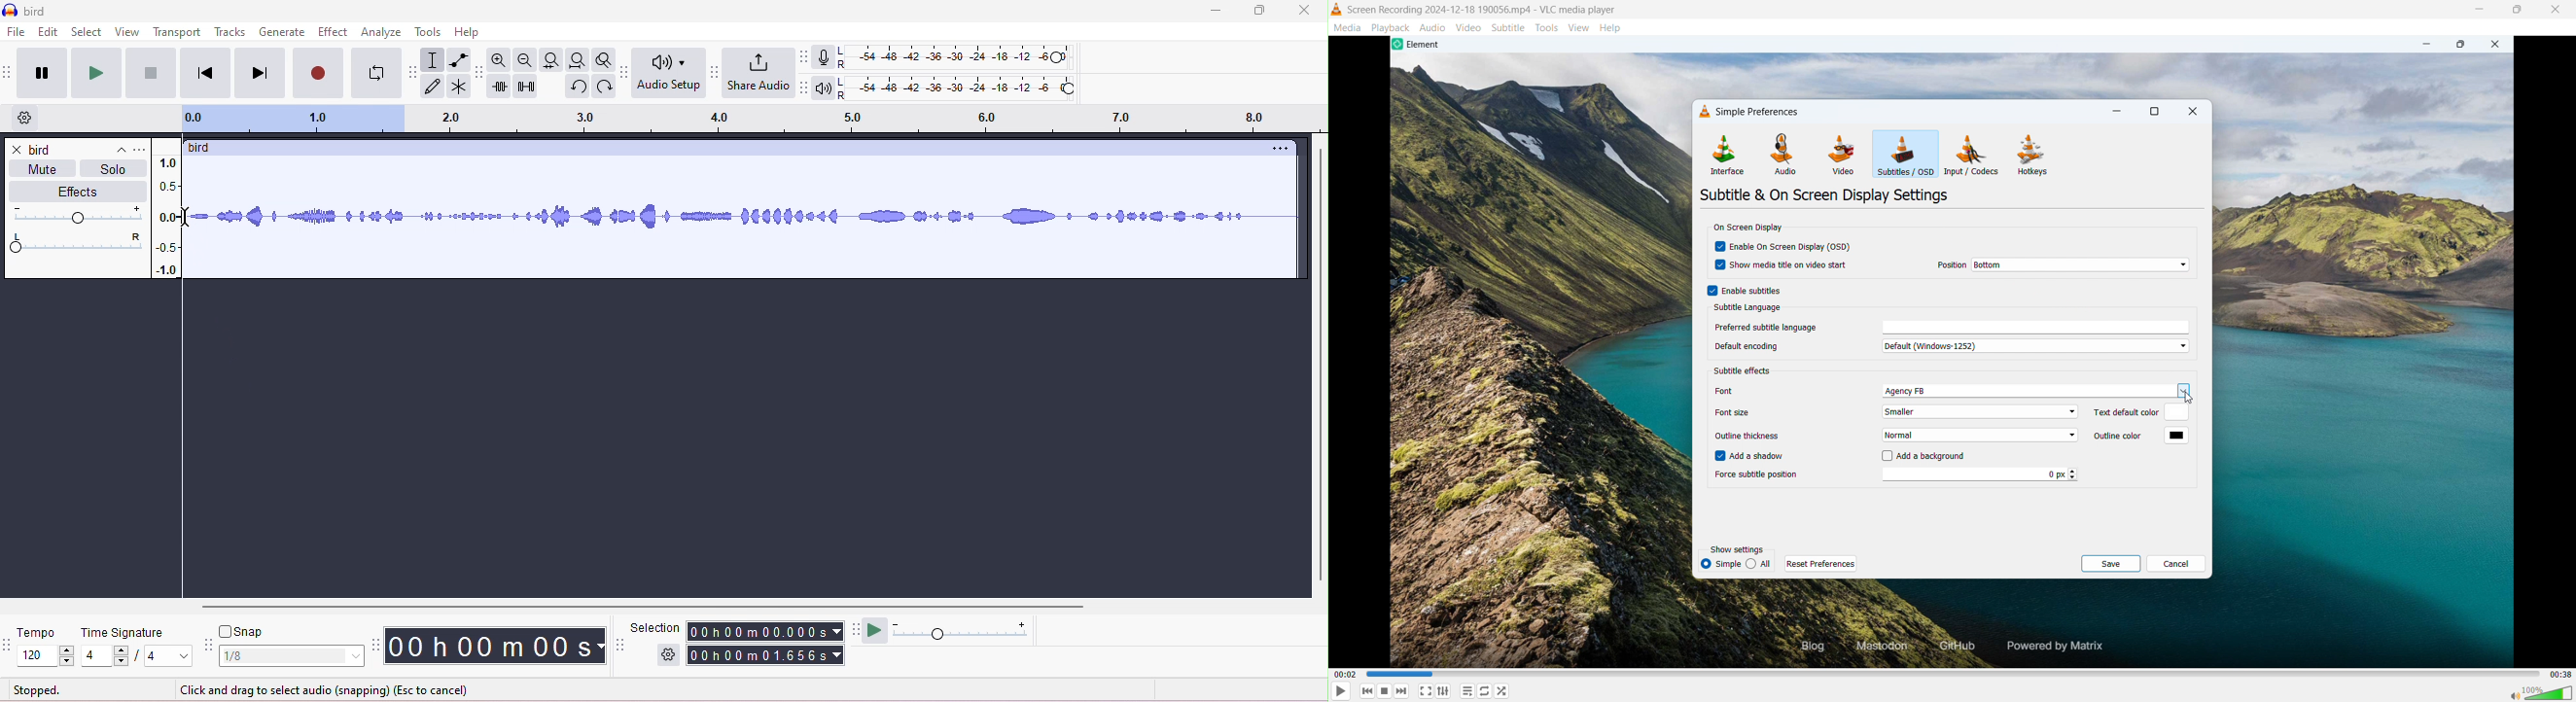 This screenshot has width=2576, height=728. I want to click on record, so click(317, 73).